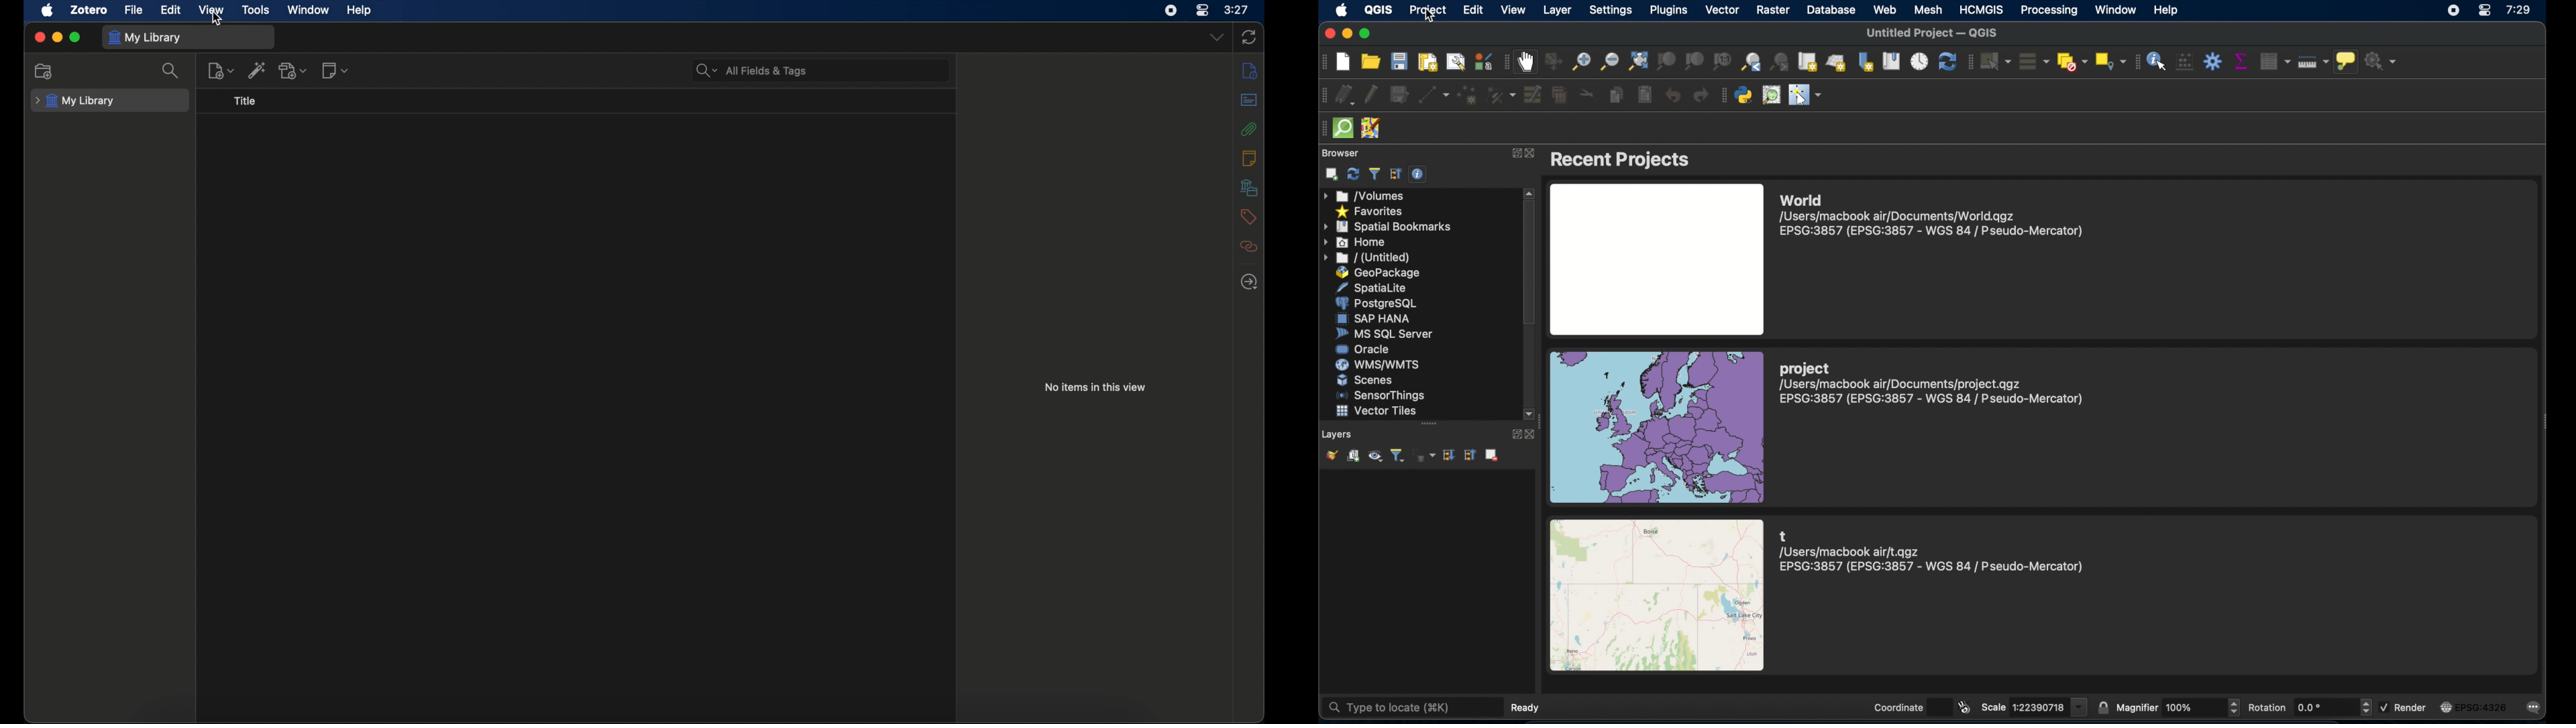  Describe the element at coordinates (45, 72) in the screenshot. I see `new collection` at that location.